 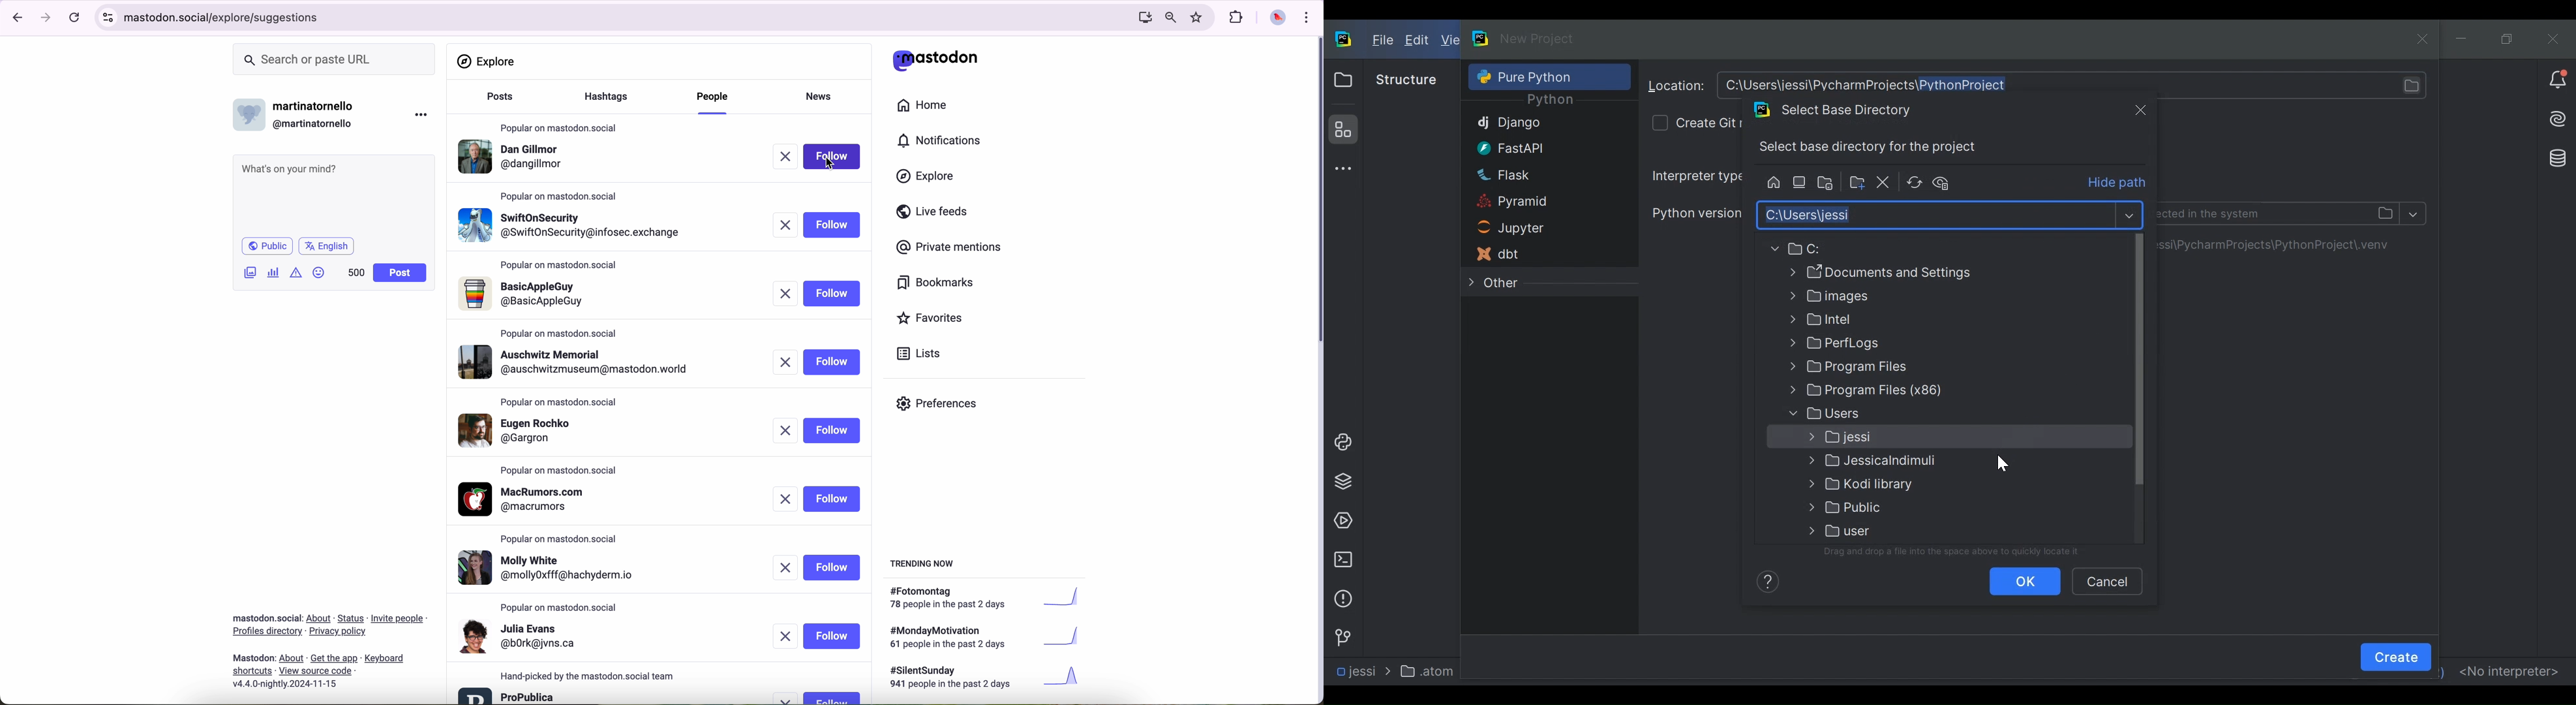 I want to click on URL, so click(x=226, y=16).